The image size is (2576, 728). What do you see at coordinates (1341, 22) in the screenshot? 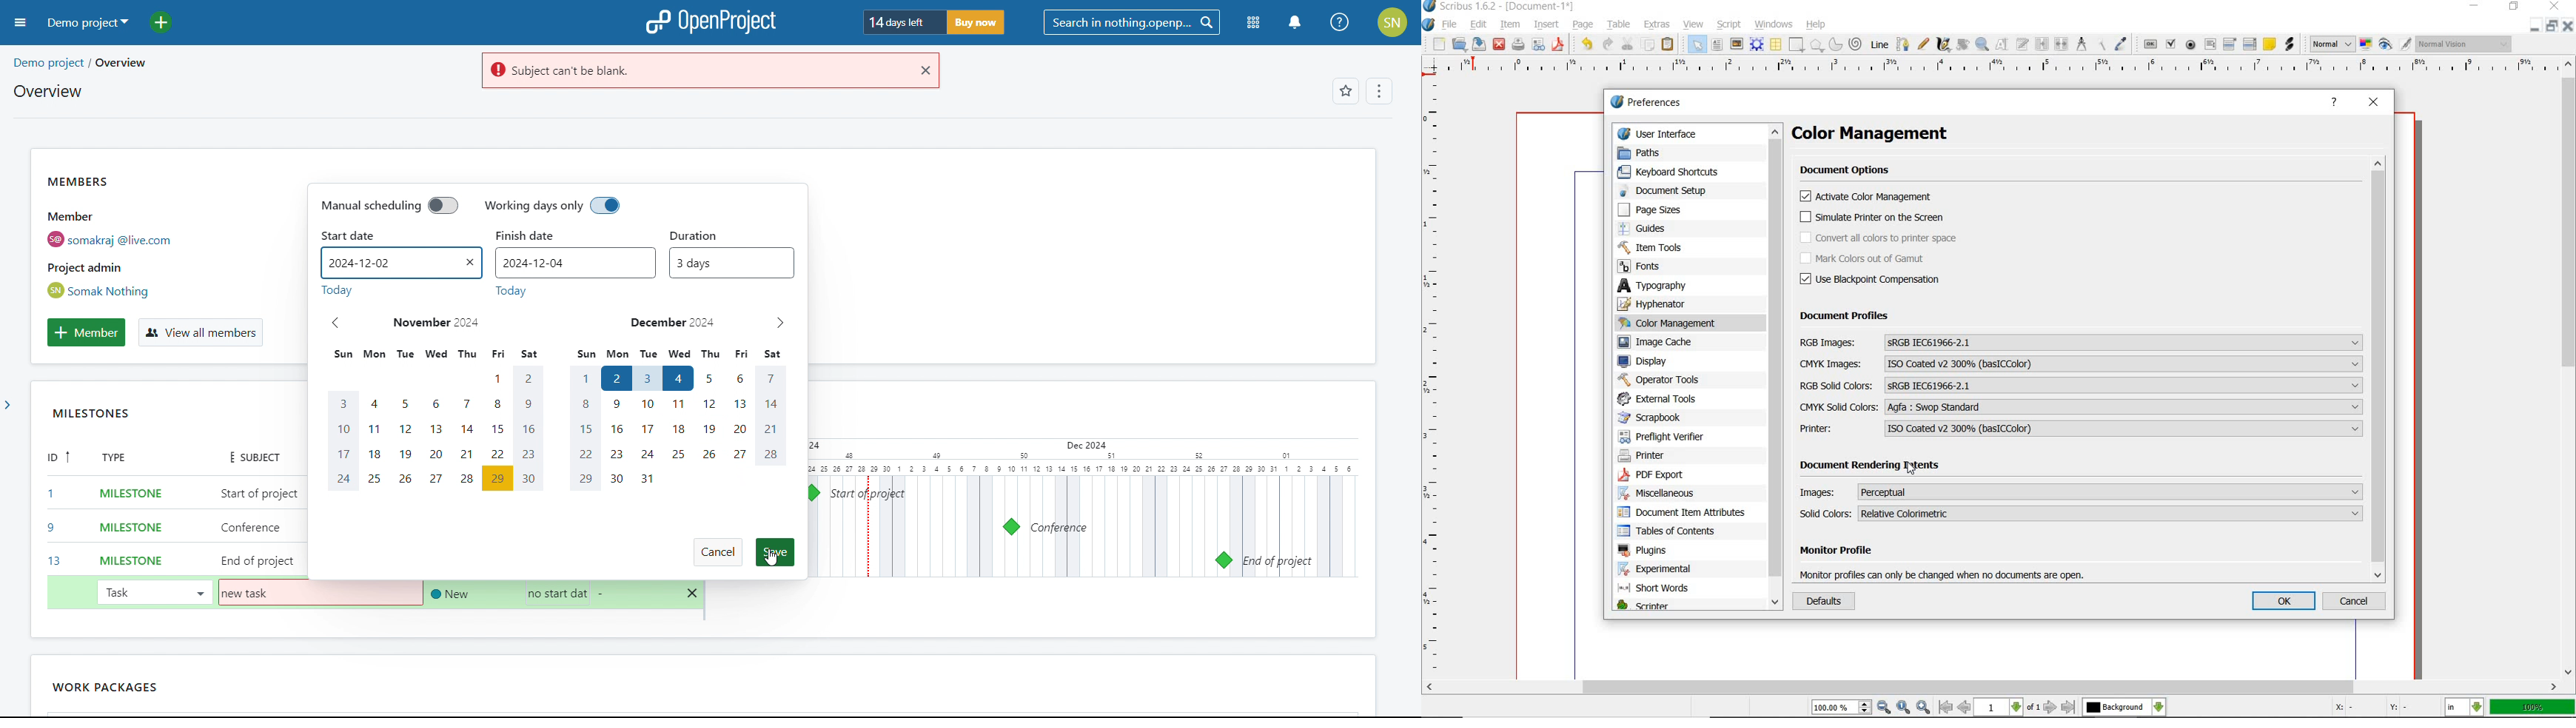
I see `help` at bounding box center [1341, 22].